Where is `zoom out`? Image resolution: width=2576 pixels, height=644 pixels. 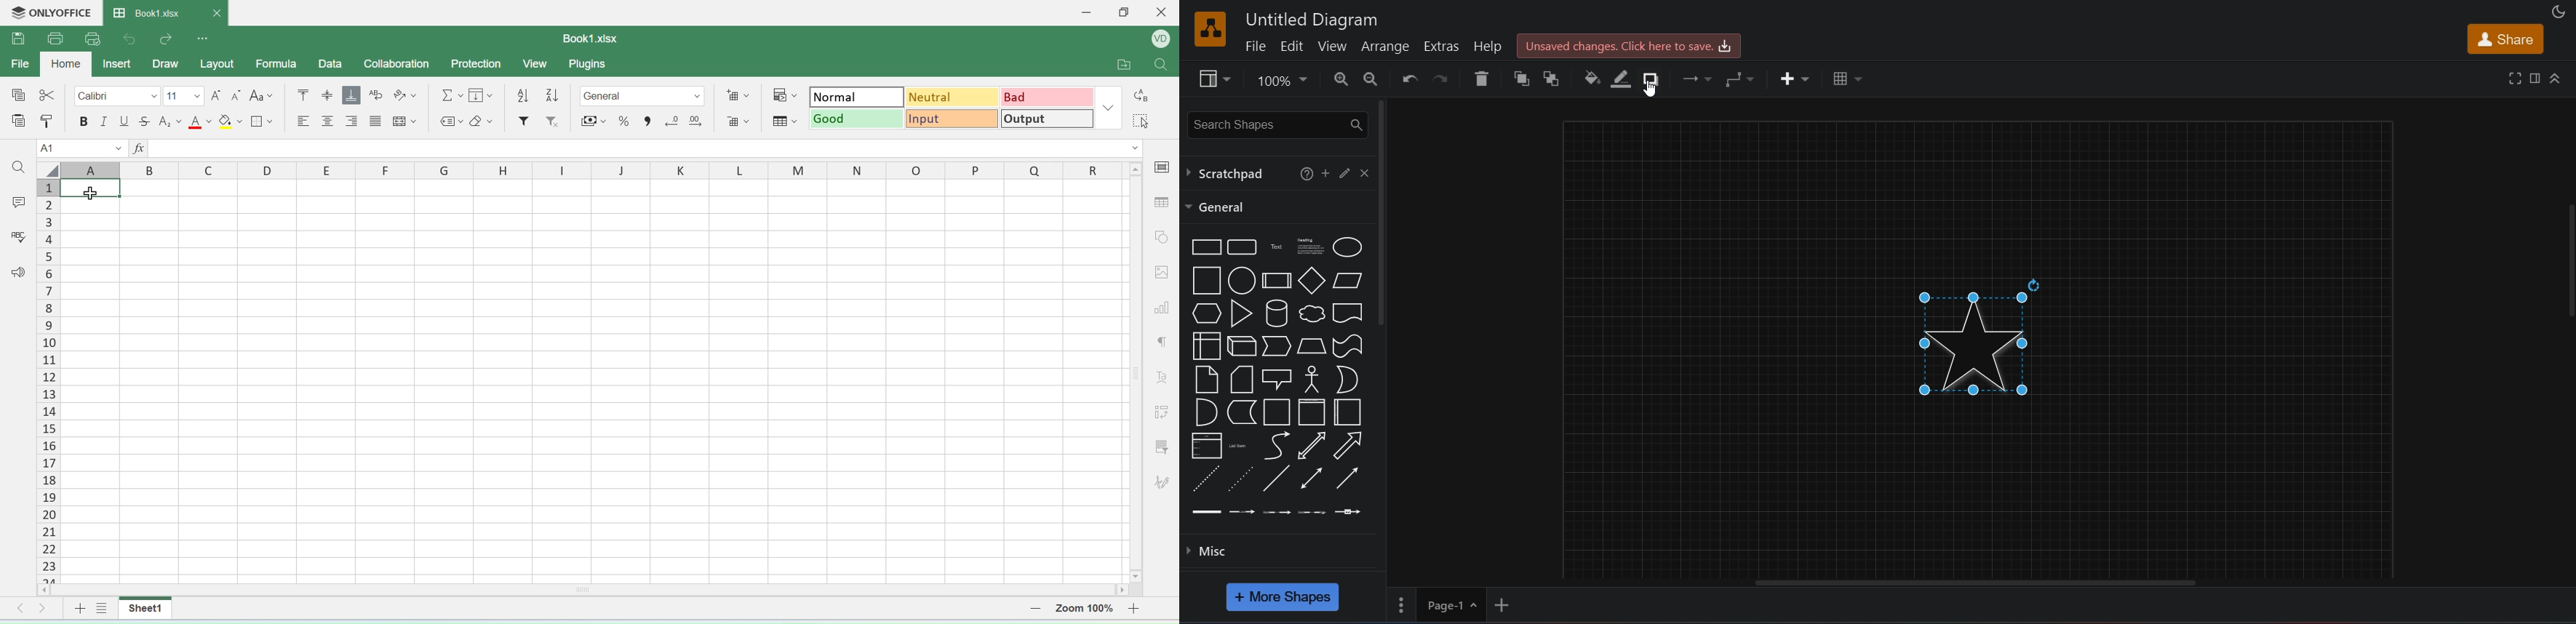
zoom out is located at coordinates (1370, 79).